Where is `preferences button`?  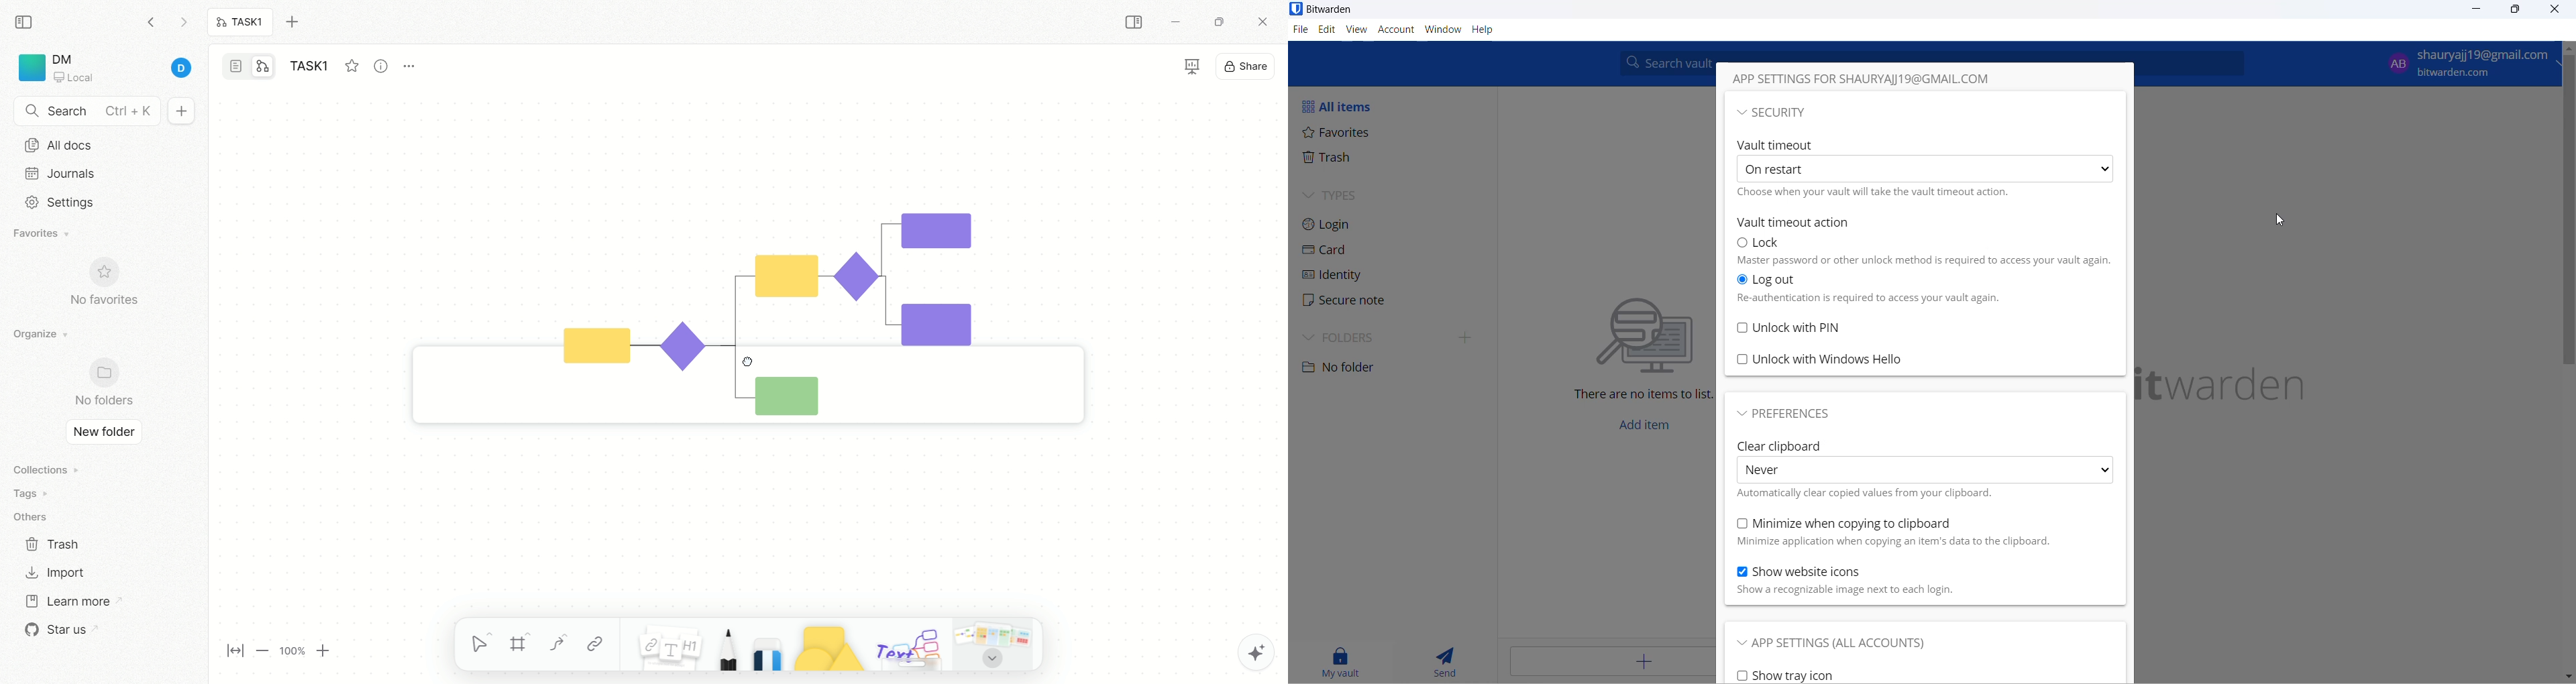
preferences button is located at coordinates (1789, 415).